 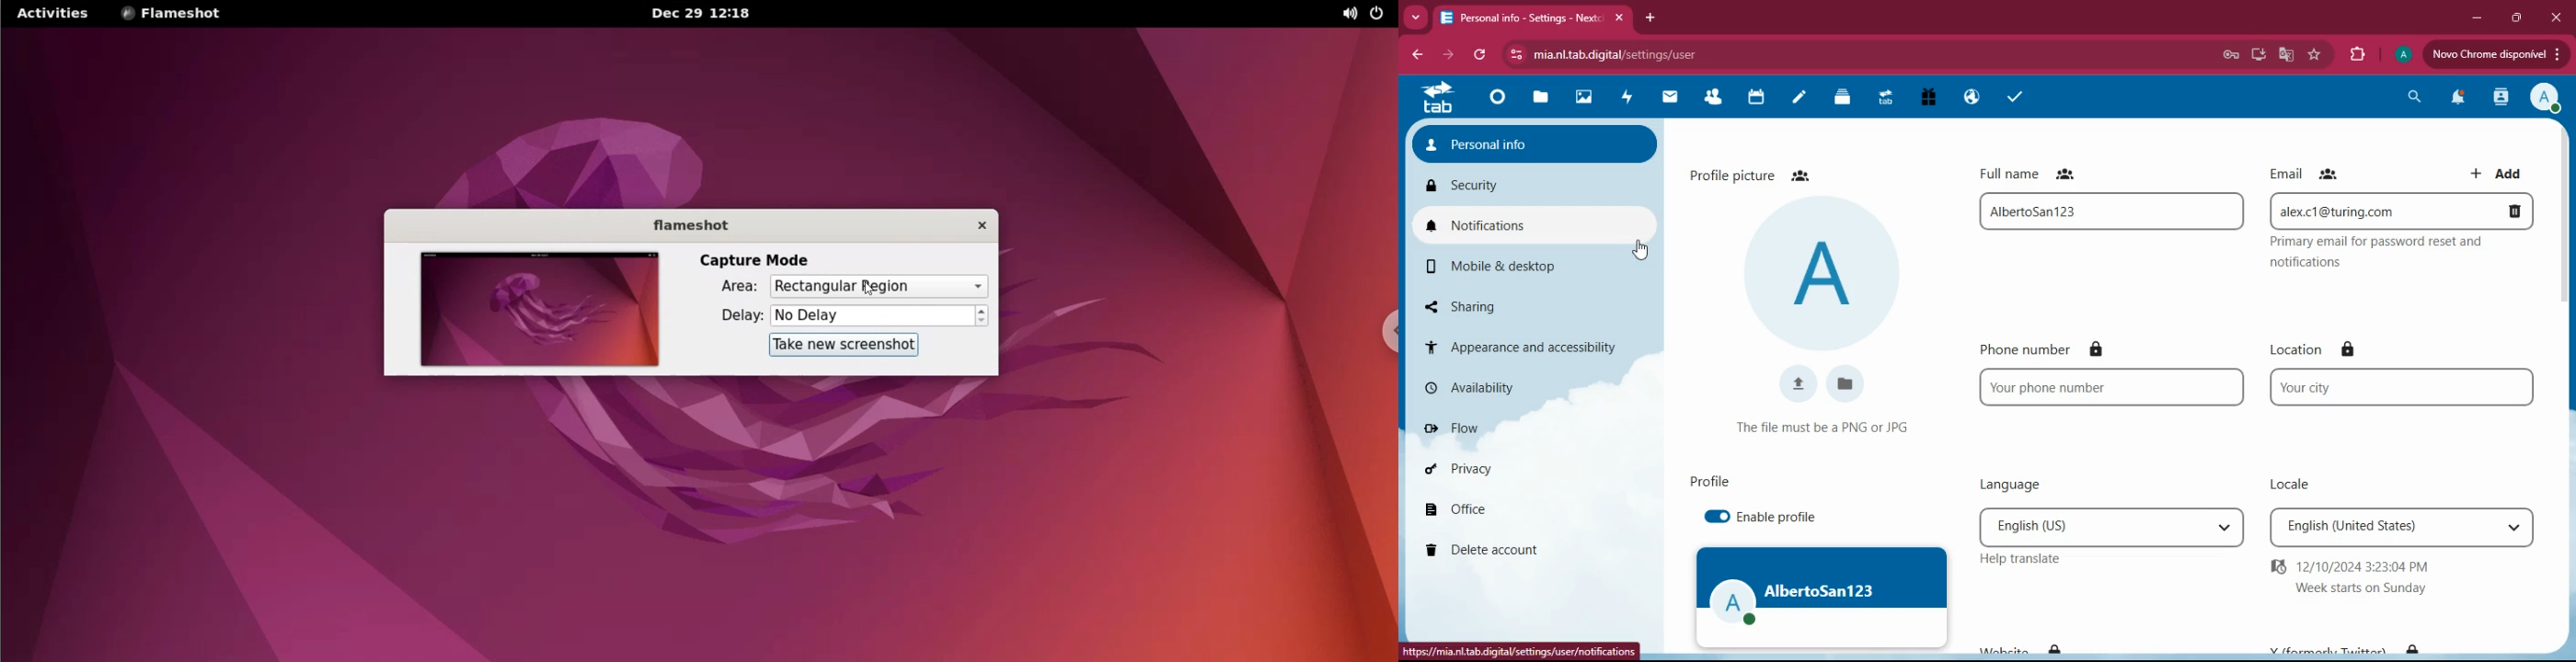 I want to click on location, so click(x=2399, y=388).